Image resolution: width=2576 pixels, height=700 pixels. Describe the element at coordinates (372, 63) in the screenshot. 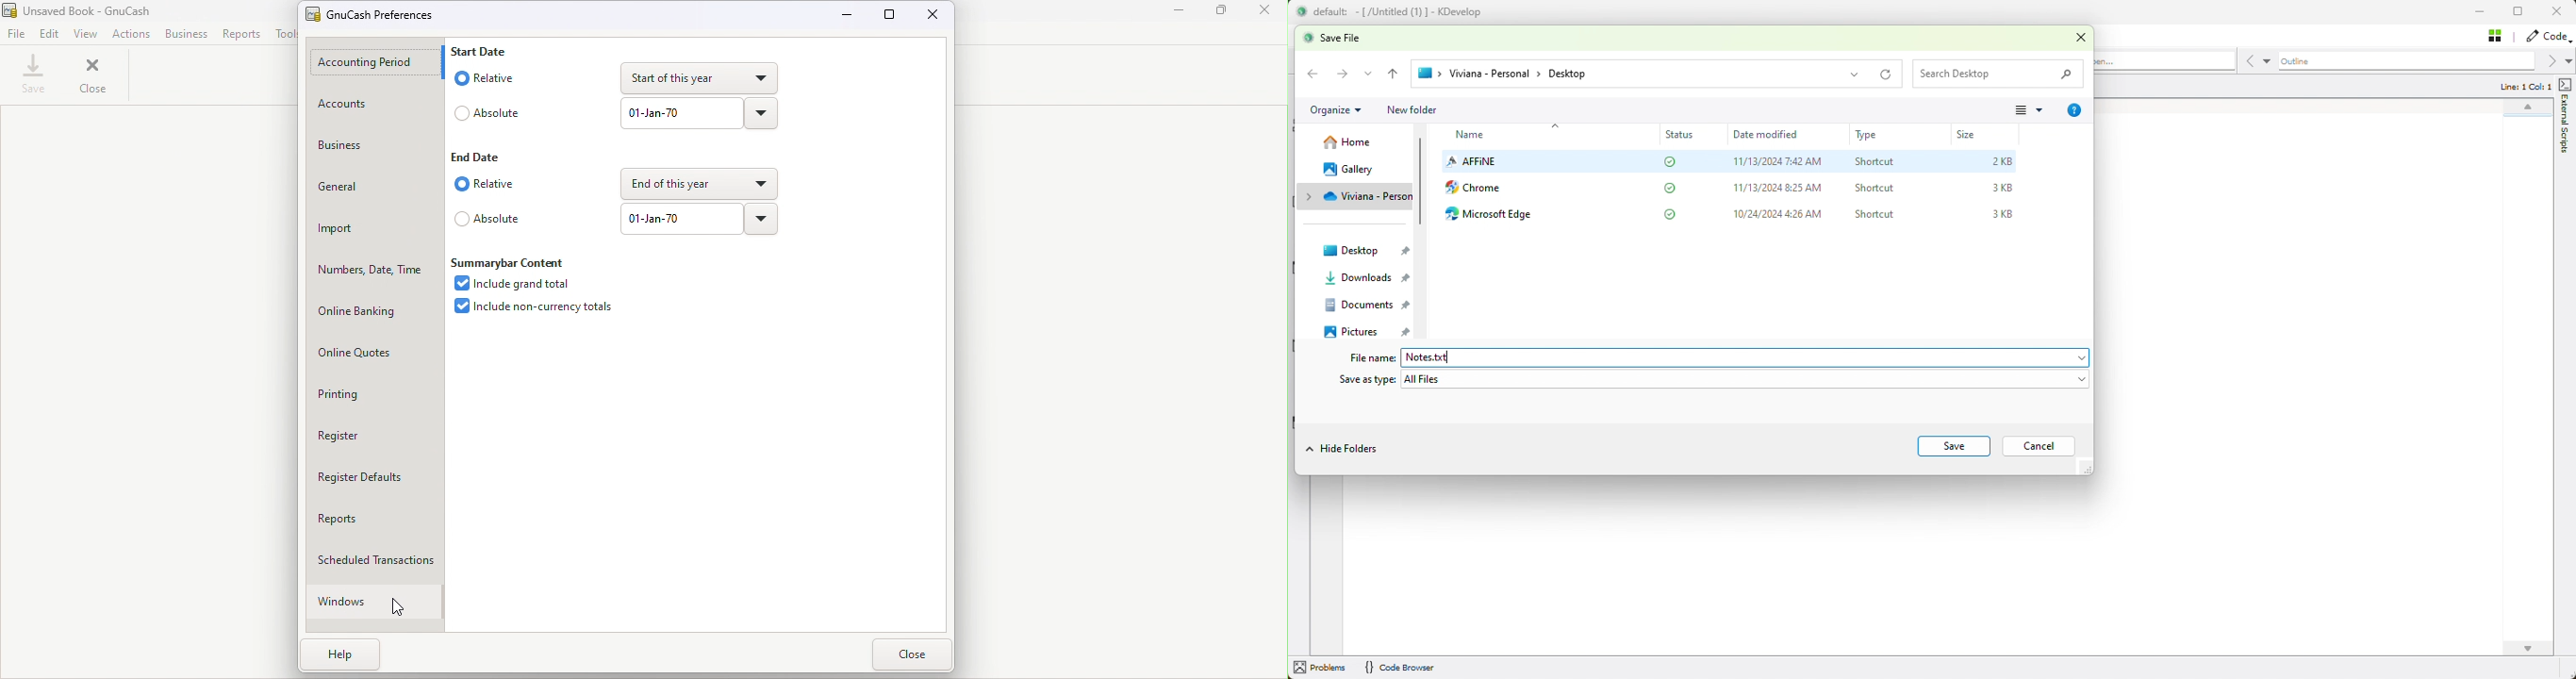

I see `Accounting period` at that location.